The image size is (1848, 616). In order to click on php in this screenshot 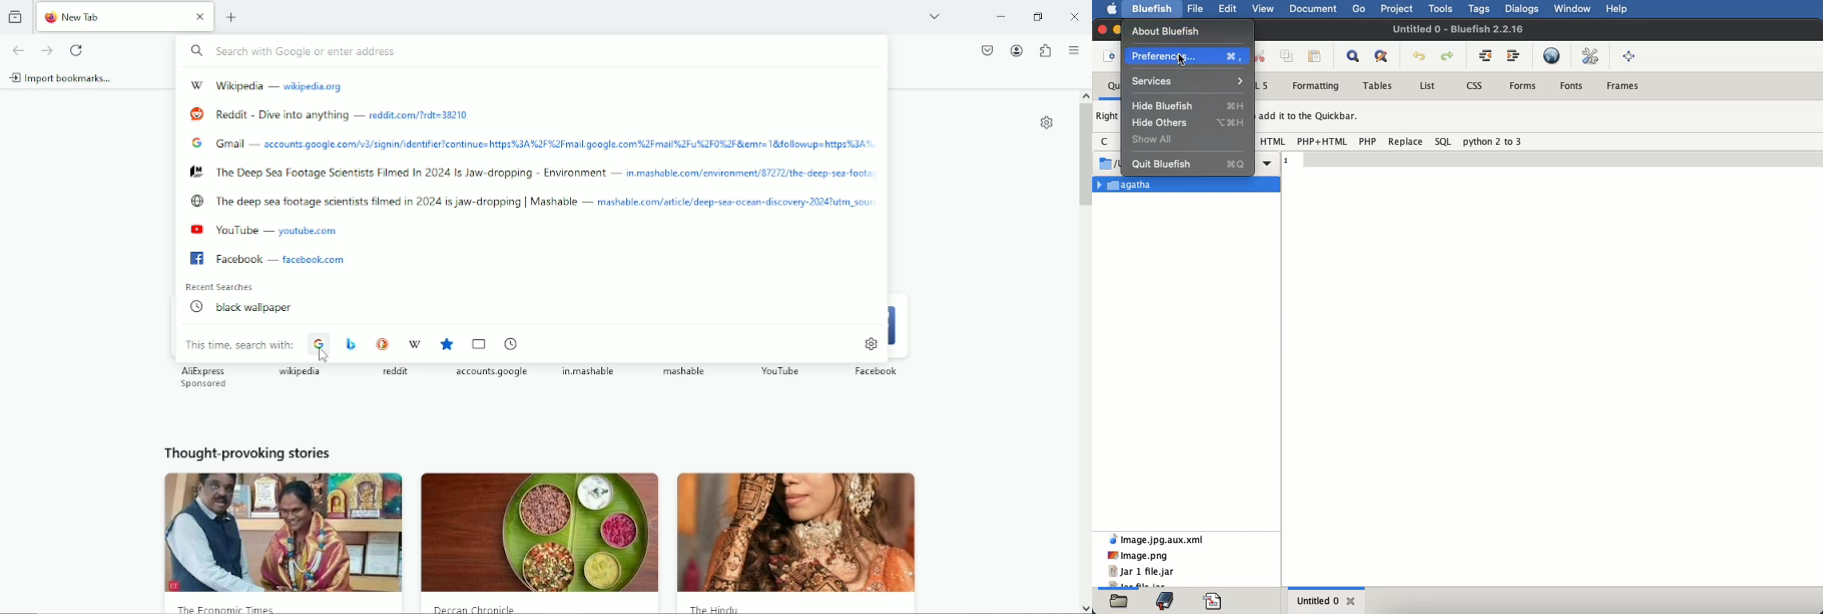, I will do `click(1369, 141)`.